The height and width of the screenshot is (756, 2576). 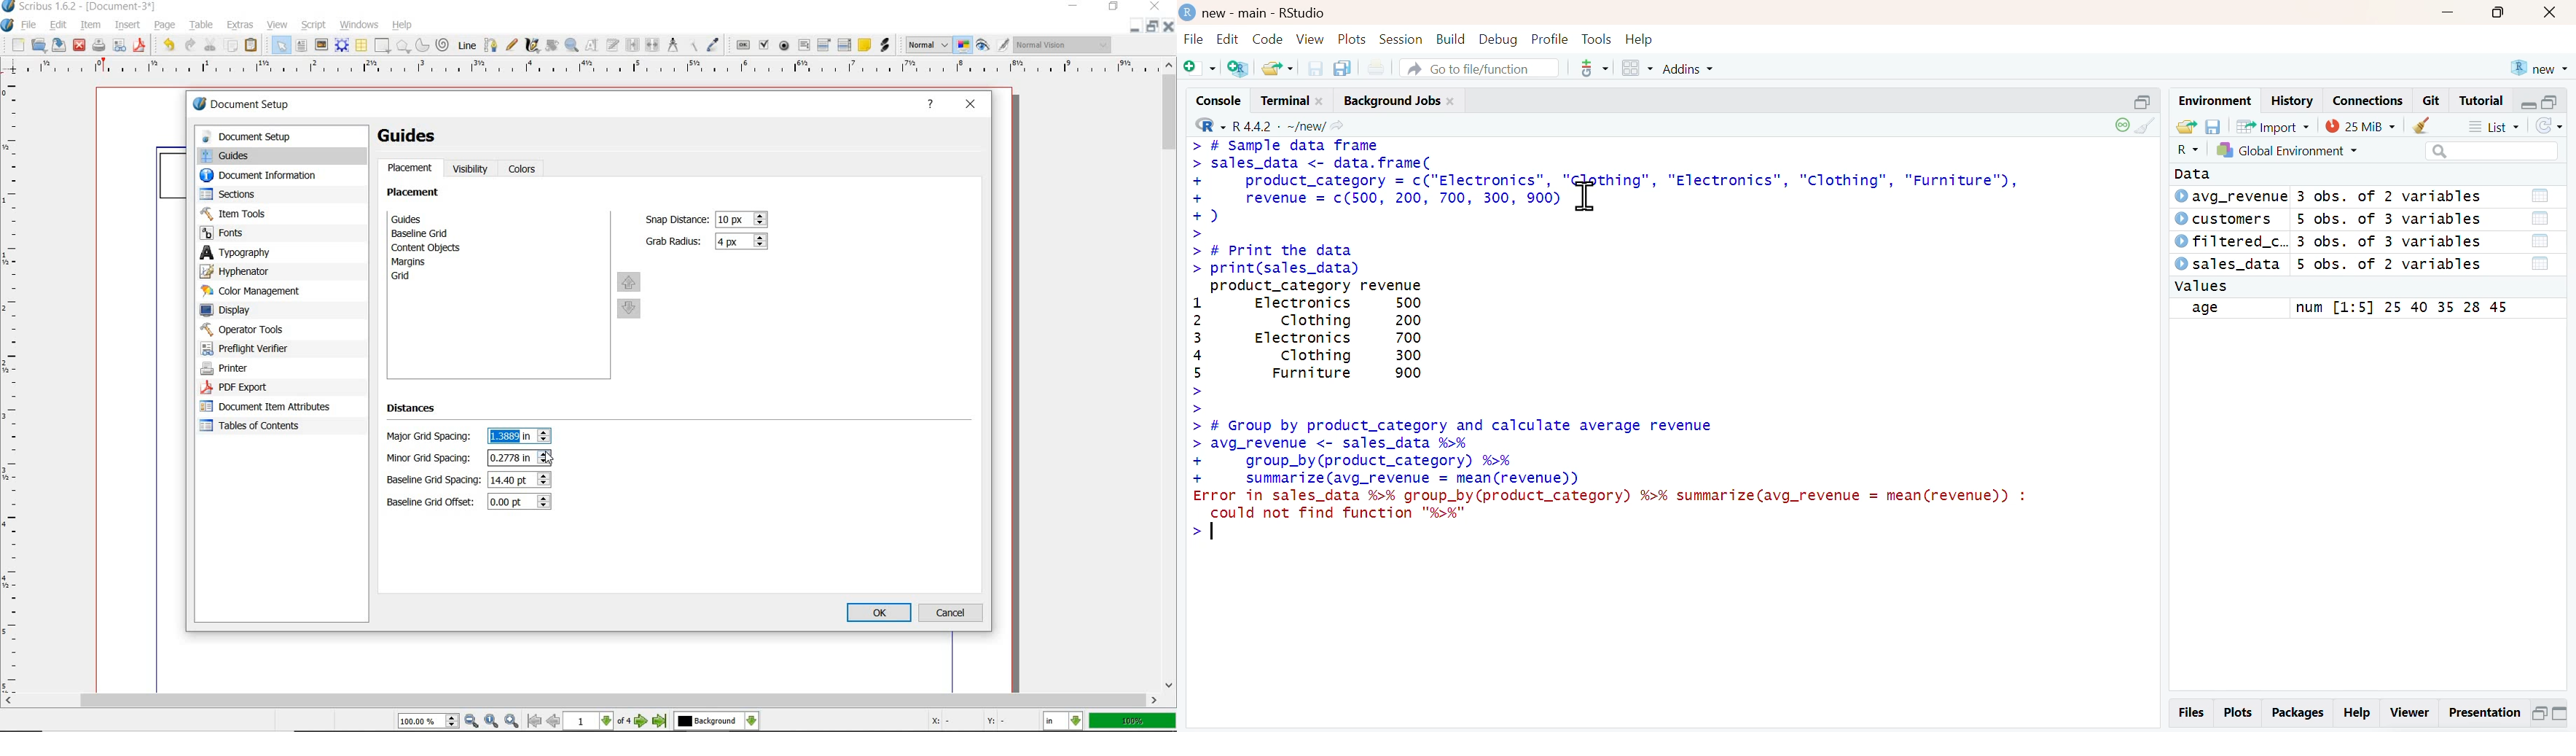 I want to click on Go to file/function, so click(x=1480, y=68).